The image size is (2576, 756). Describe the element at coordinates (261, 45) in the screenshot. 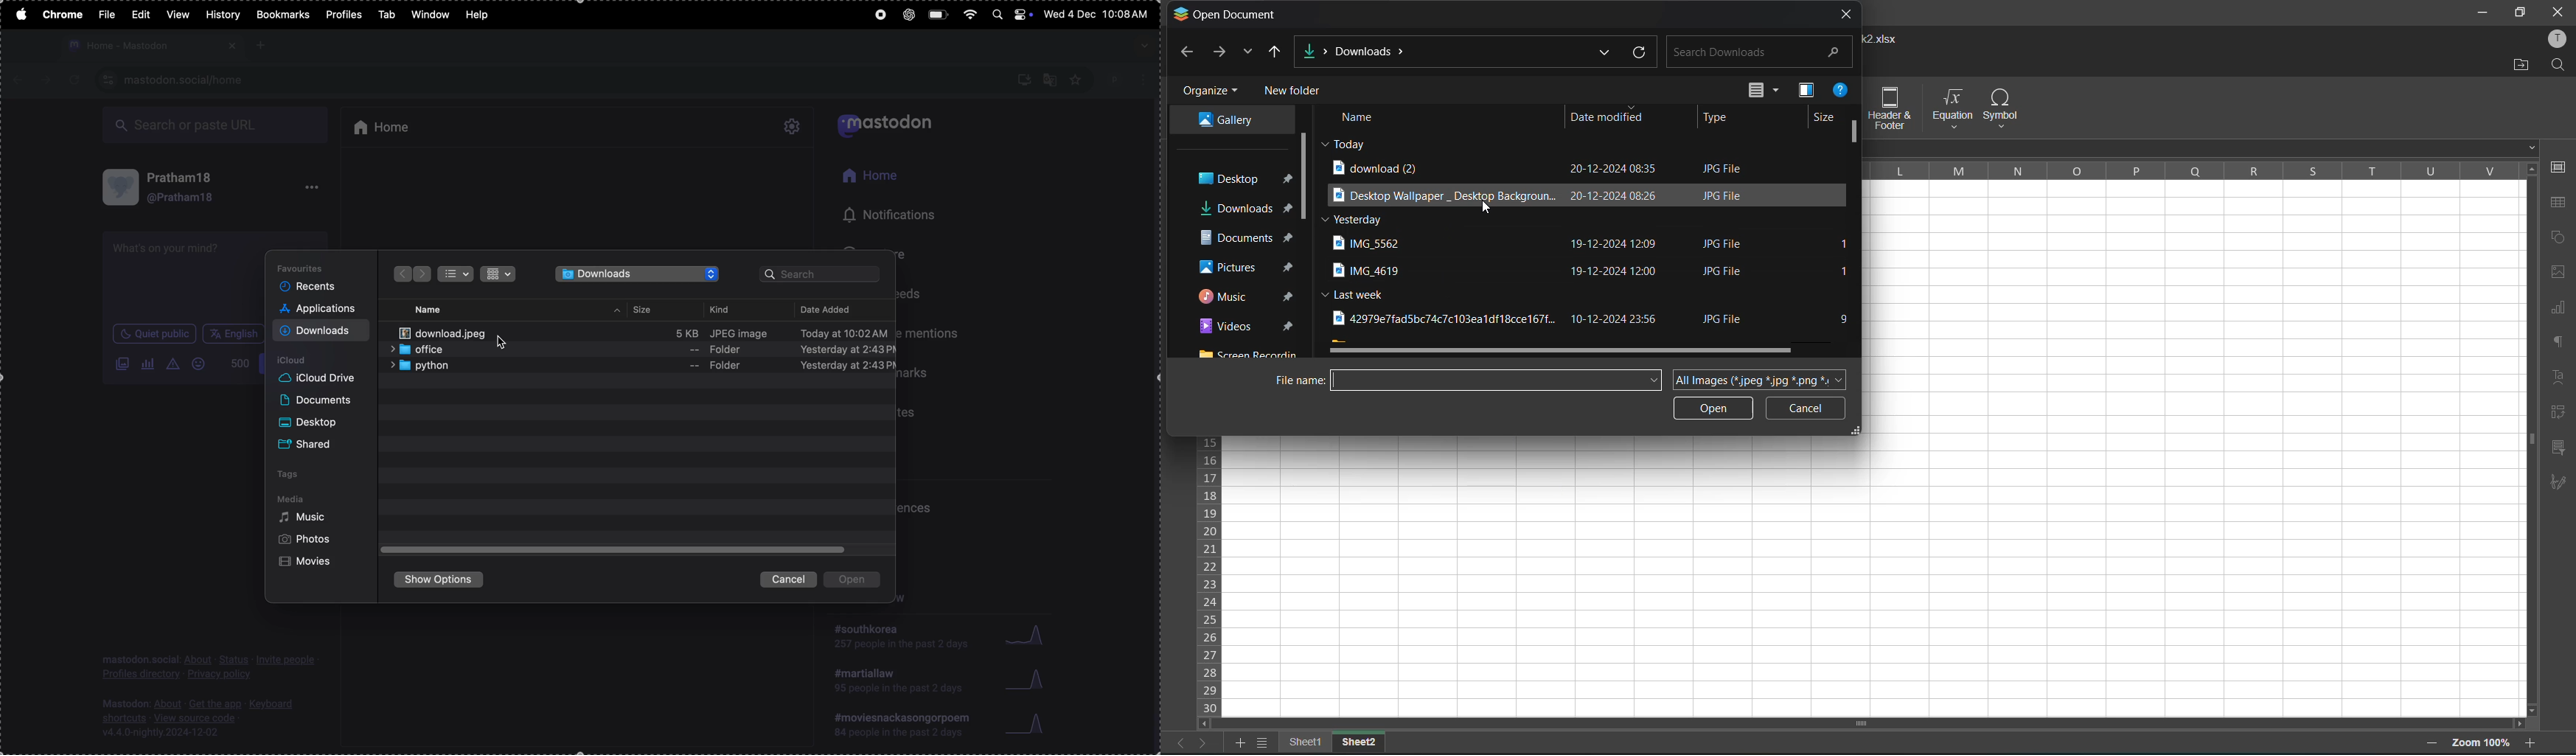

I see `add tab` at that location.